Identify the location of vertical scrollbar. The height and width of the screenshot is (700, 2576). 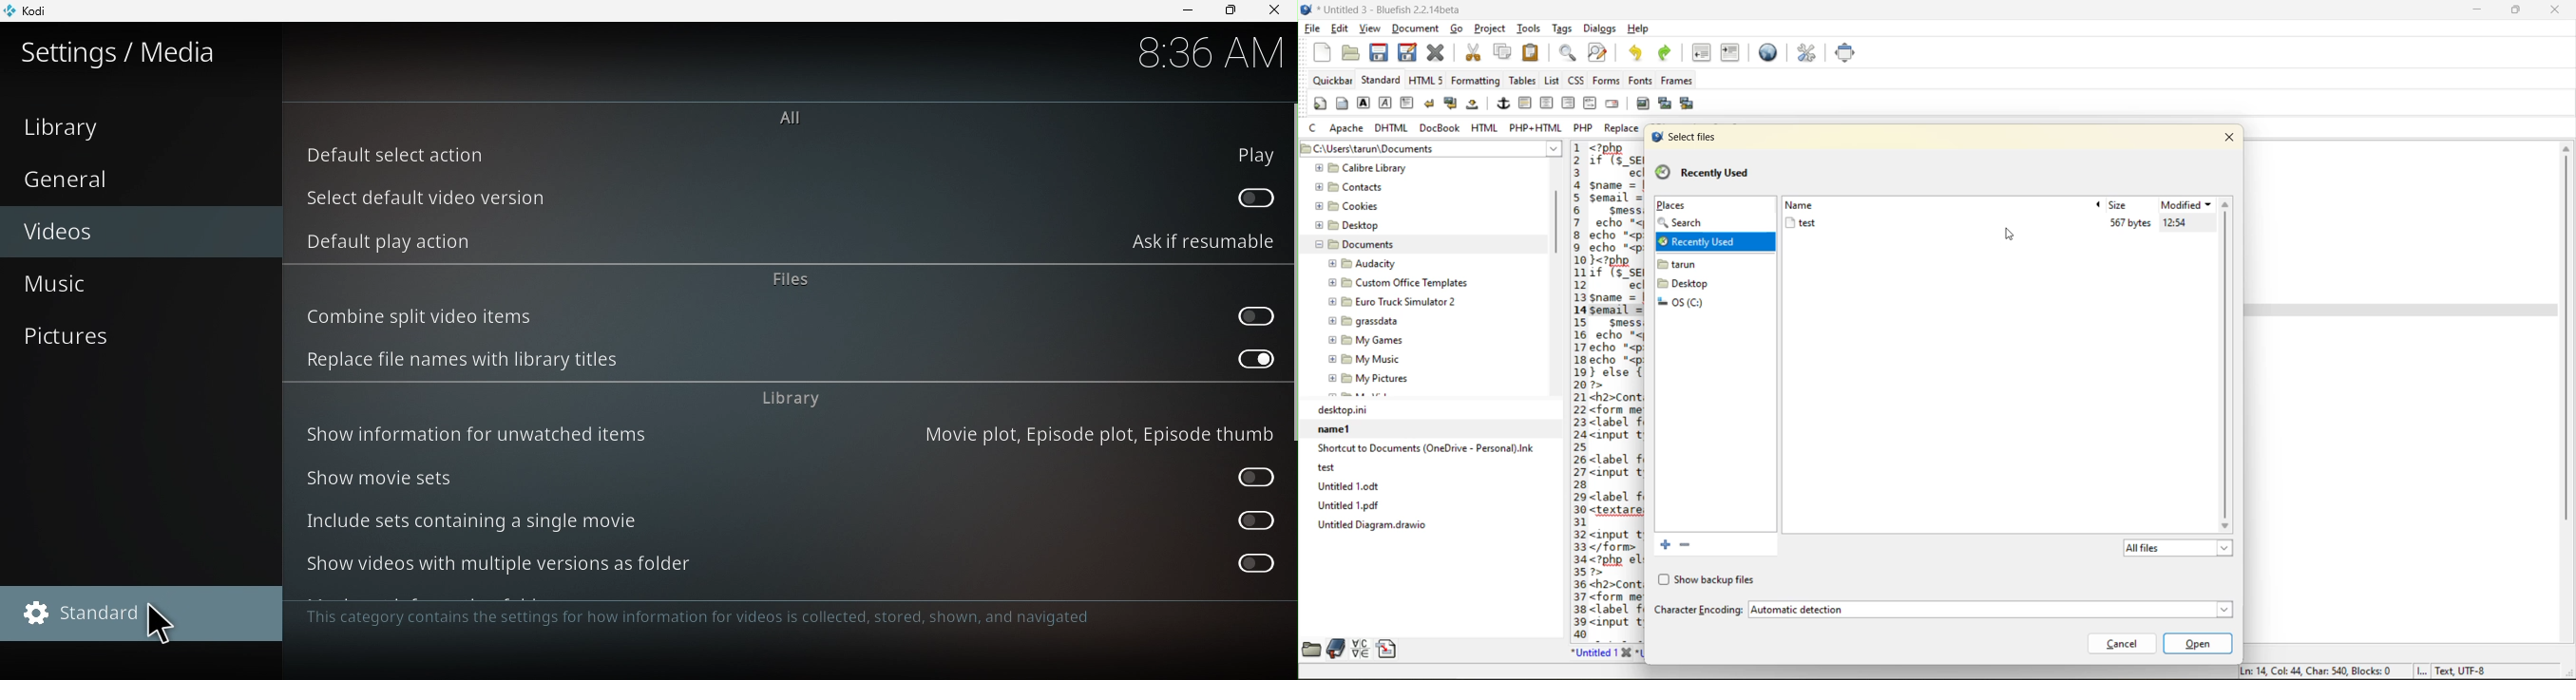
(2566, 391).